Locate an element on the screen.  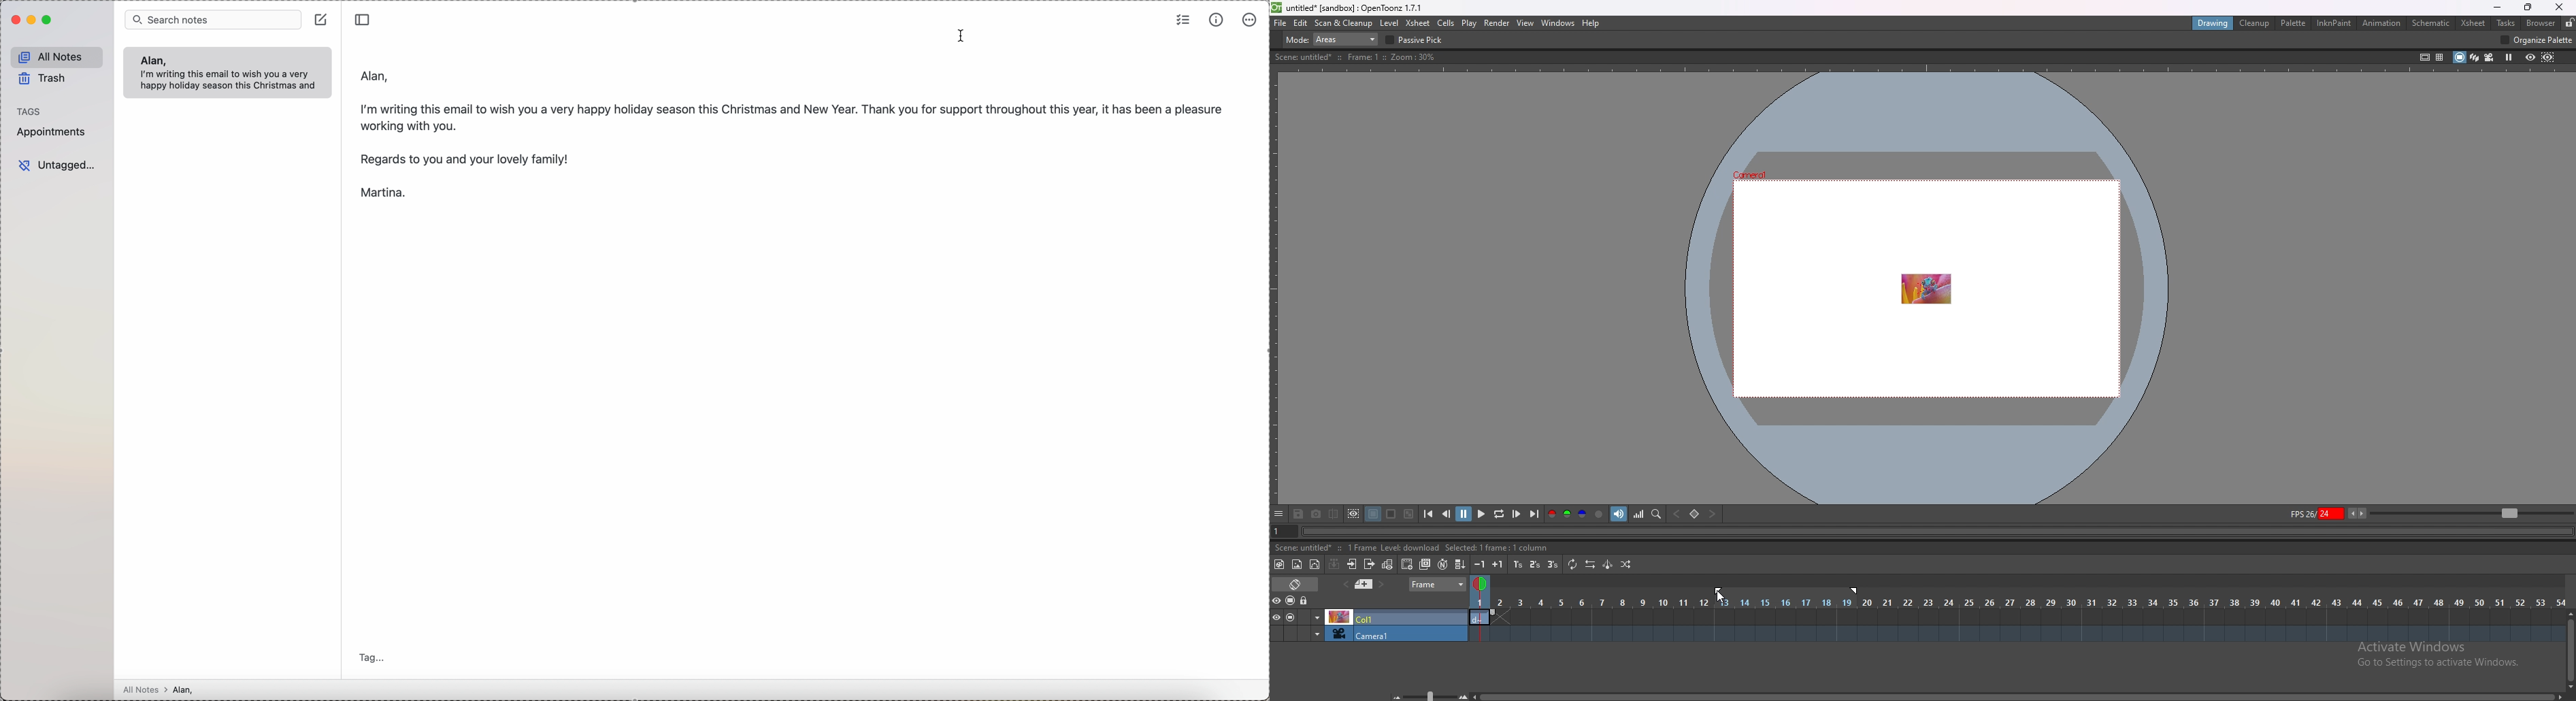
decrease step is located at coordinates (1479, 564).